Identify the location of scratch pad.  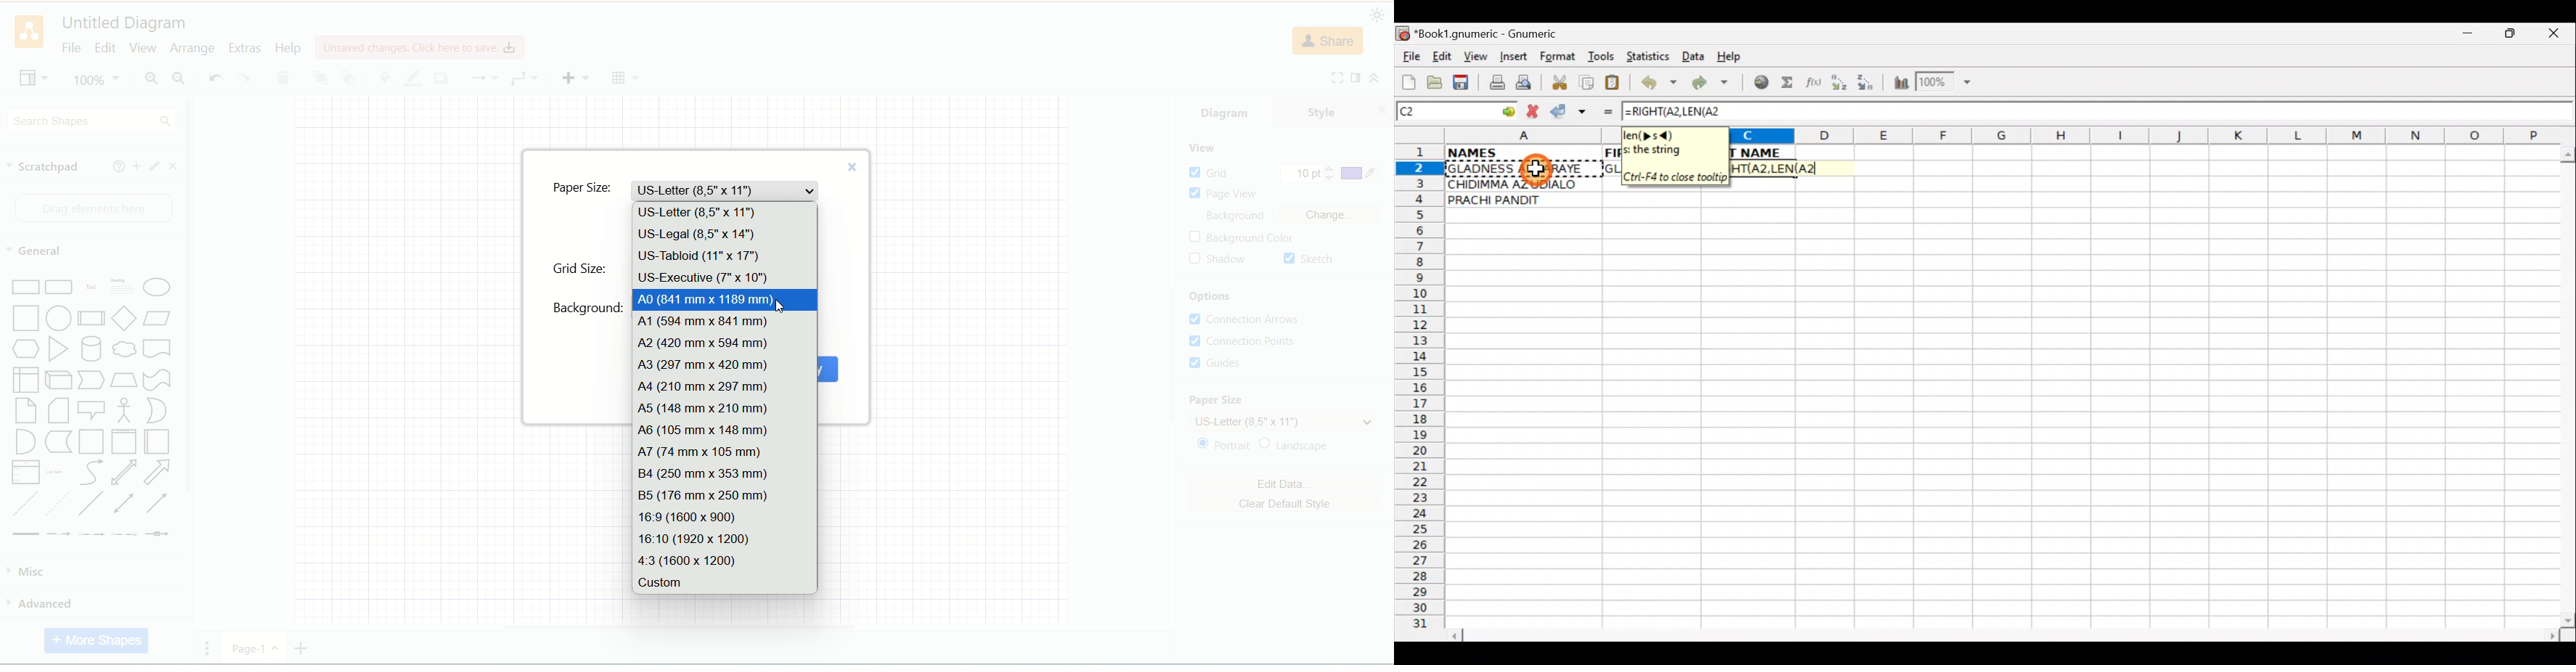
(44, 168).